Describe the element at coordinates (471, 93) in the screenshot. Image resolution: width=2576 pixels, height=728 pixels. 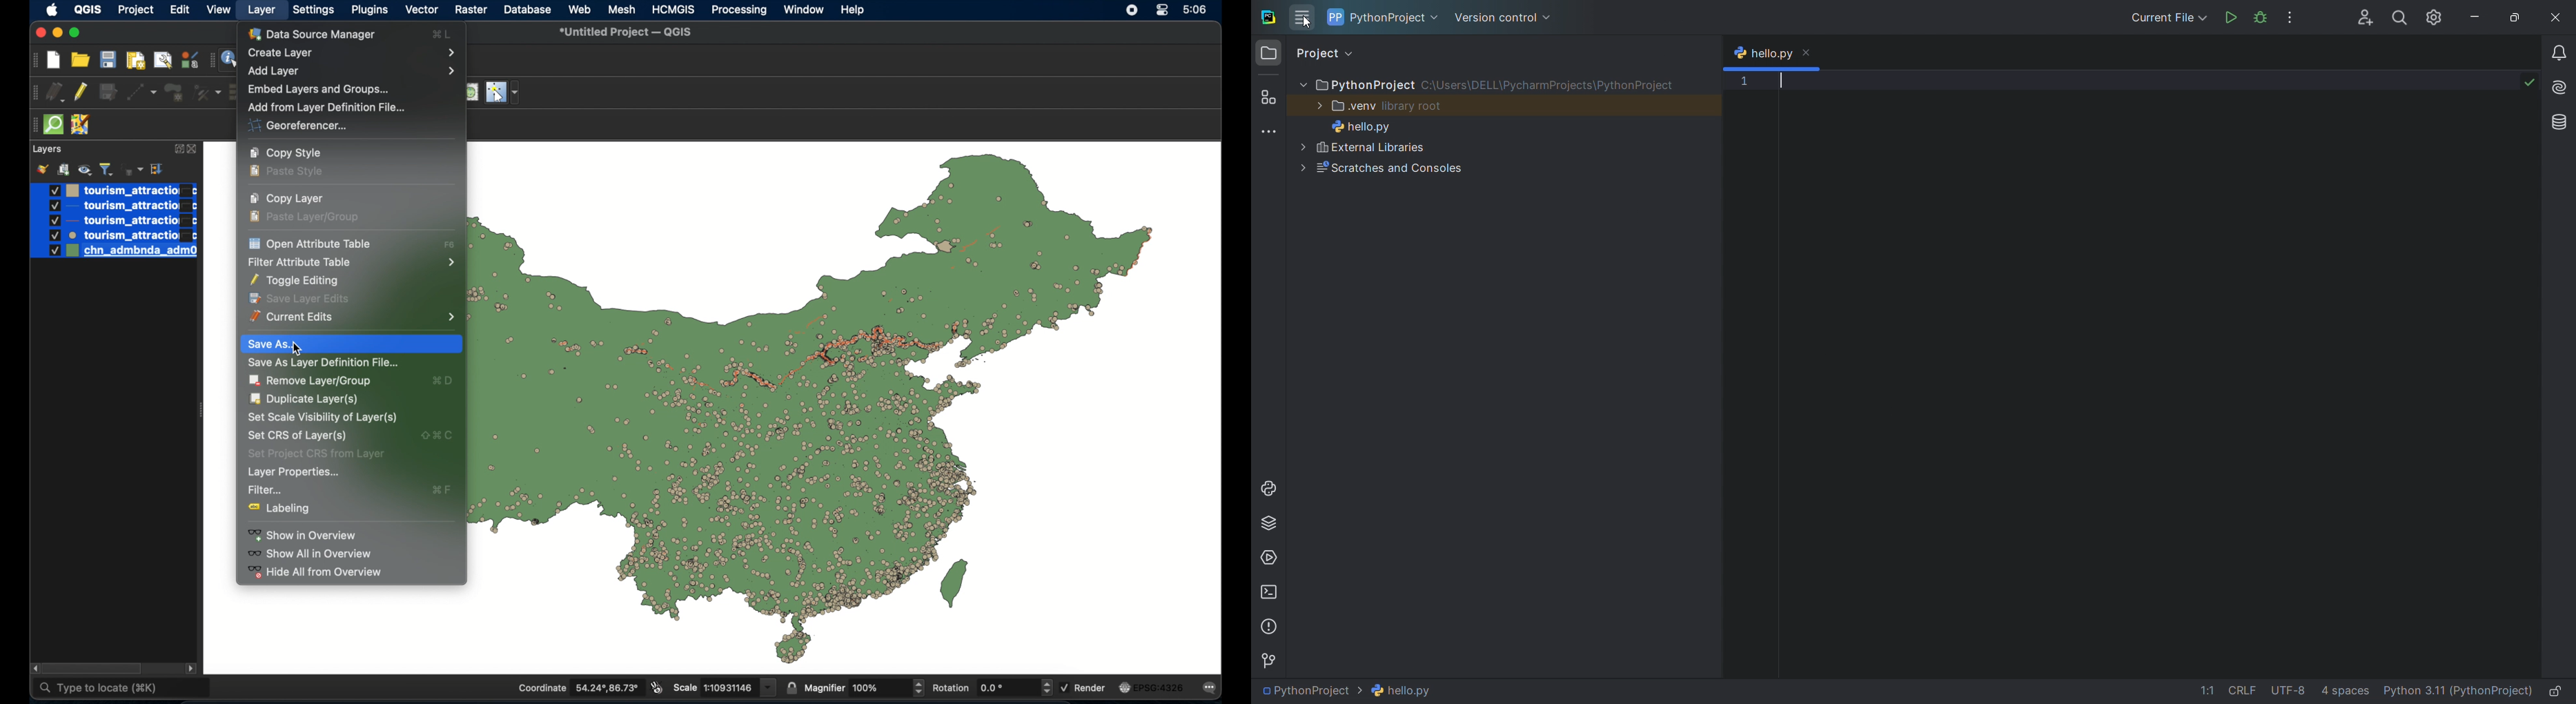
I see `osm place search` at that location.